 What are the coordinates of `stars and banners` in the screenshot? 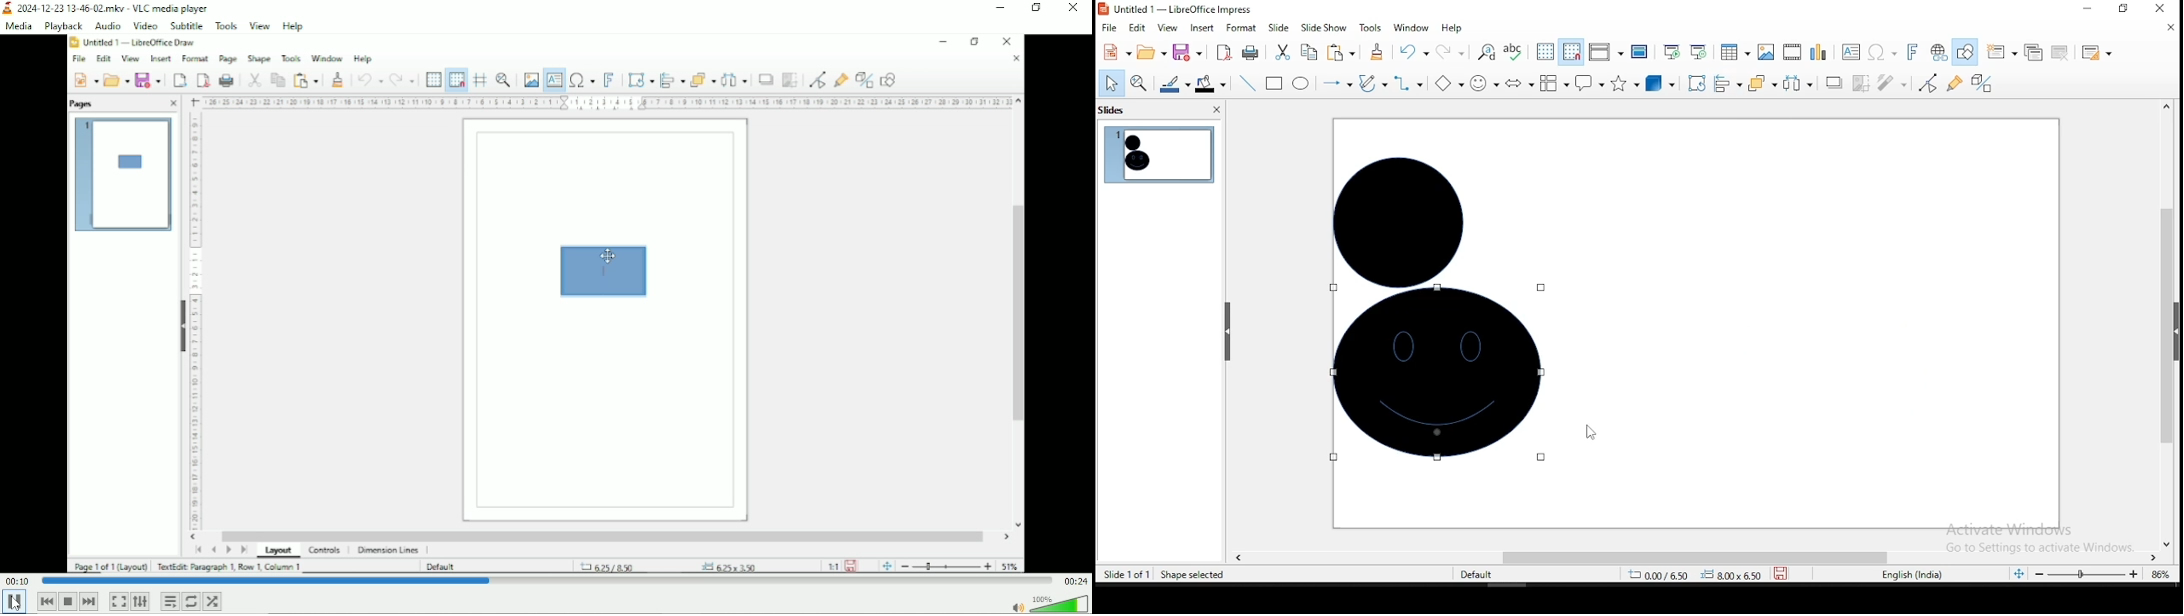 It's located at (1625, 83).